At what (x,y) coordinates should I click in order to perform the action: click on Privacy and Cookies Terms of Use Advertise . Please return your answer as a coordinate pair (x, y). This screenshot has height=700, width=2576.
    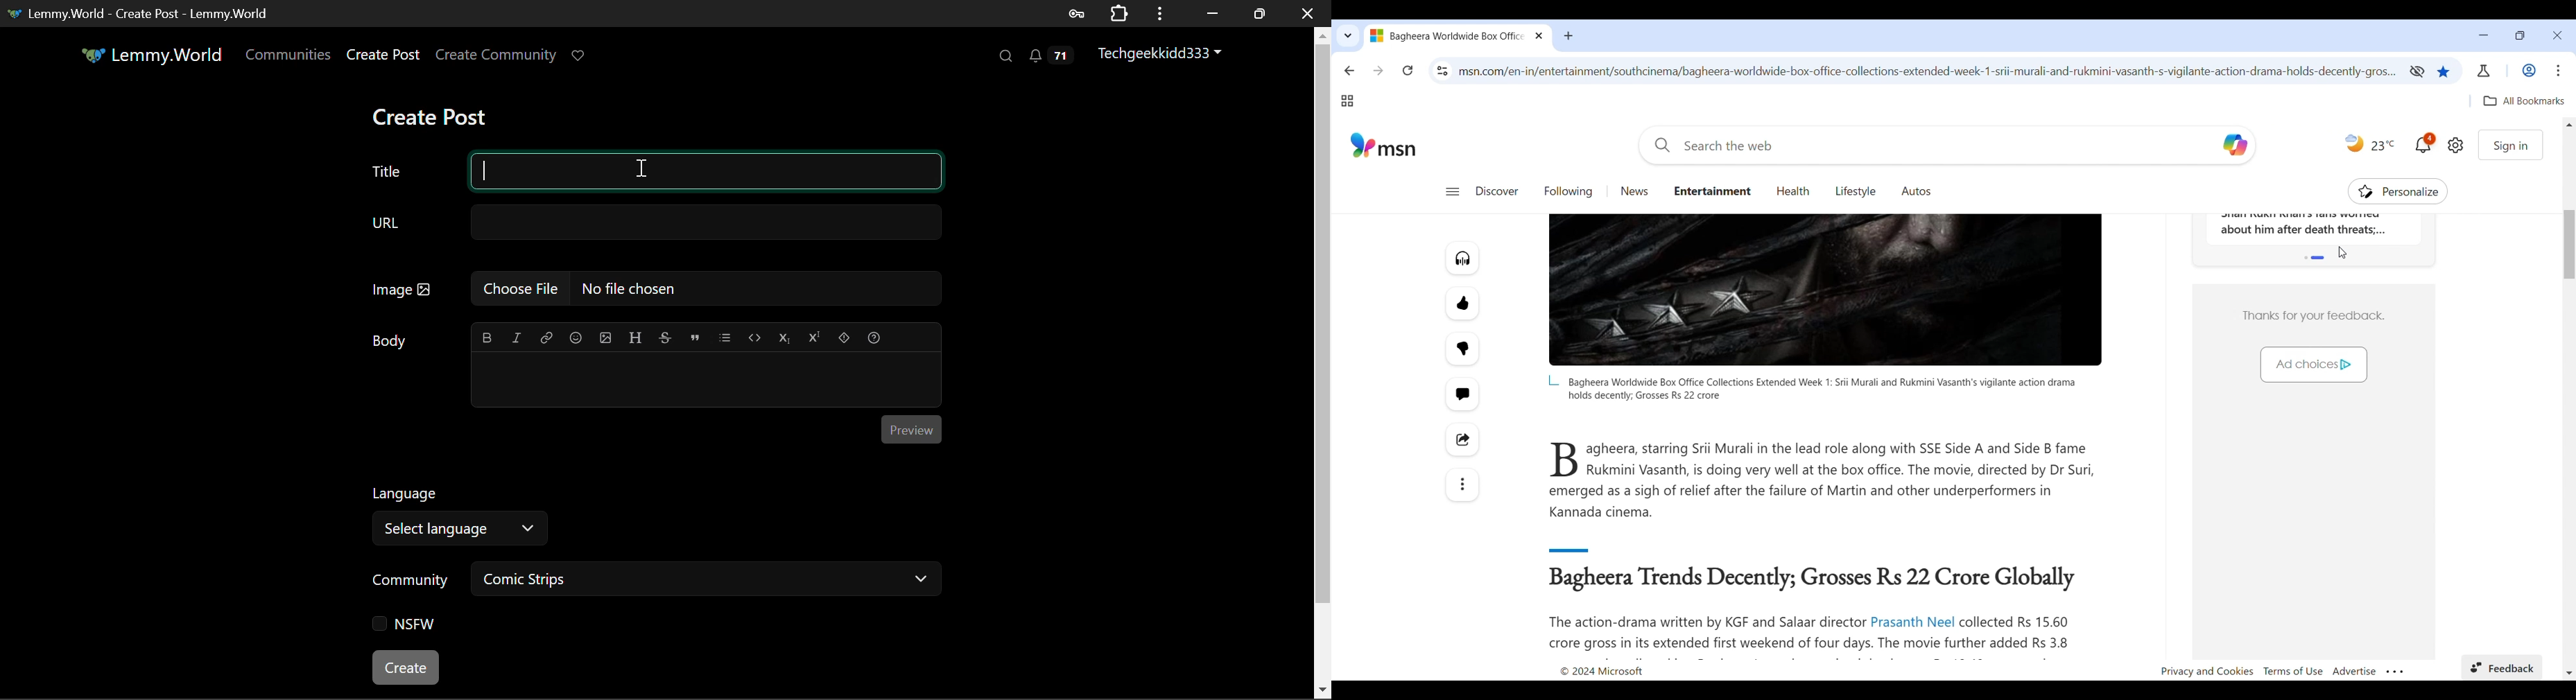
    Looking at the image, I should click on (2284, 670).